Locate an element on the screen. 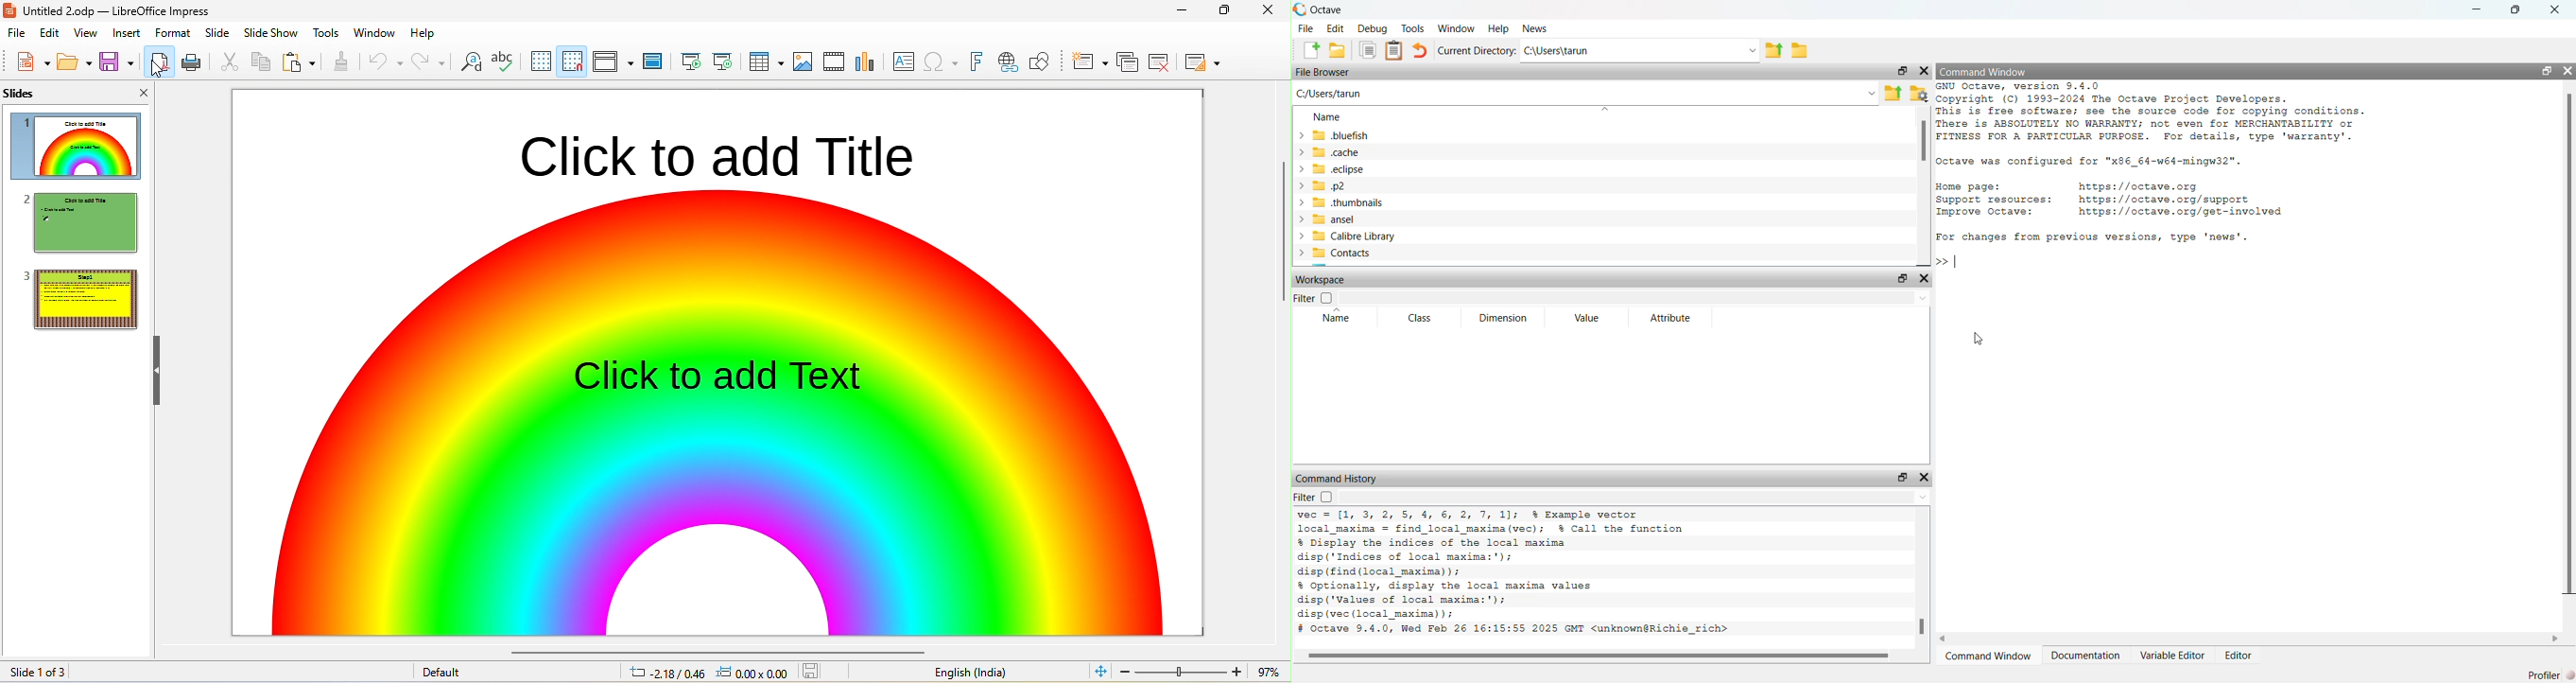  ansel is located at coordinates (1333, 220).